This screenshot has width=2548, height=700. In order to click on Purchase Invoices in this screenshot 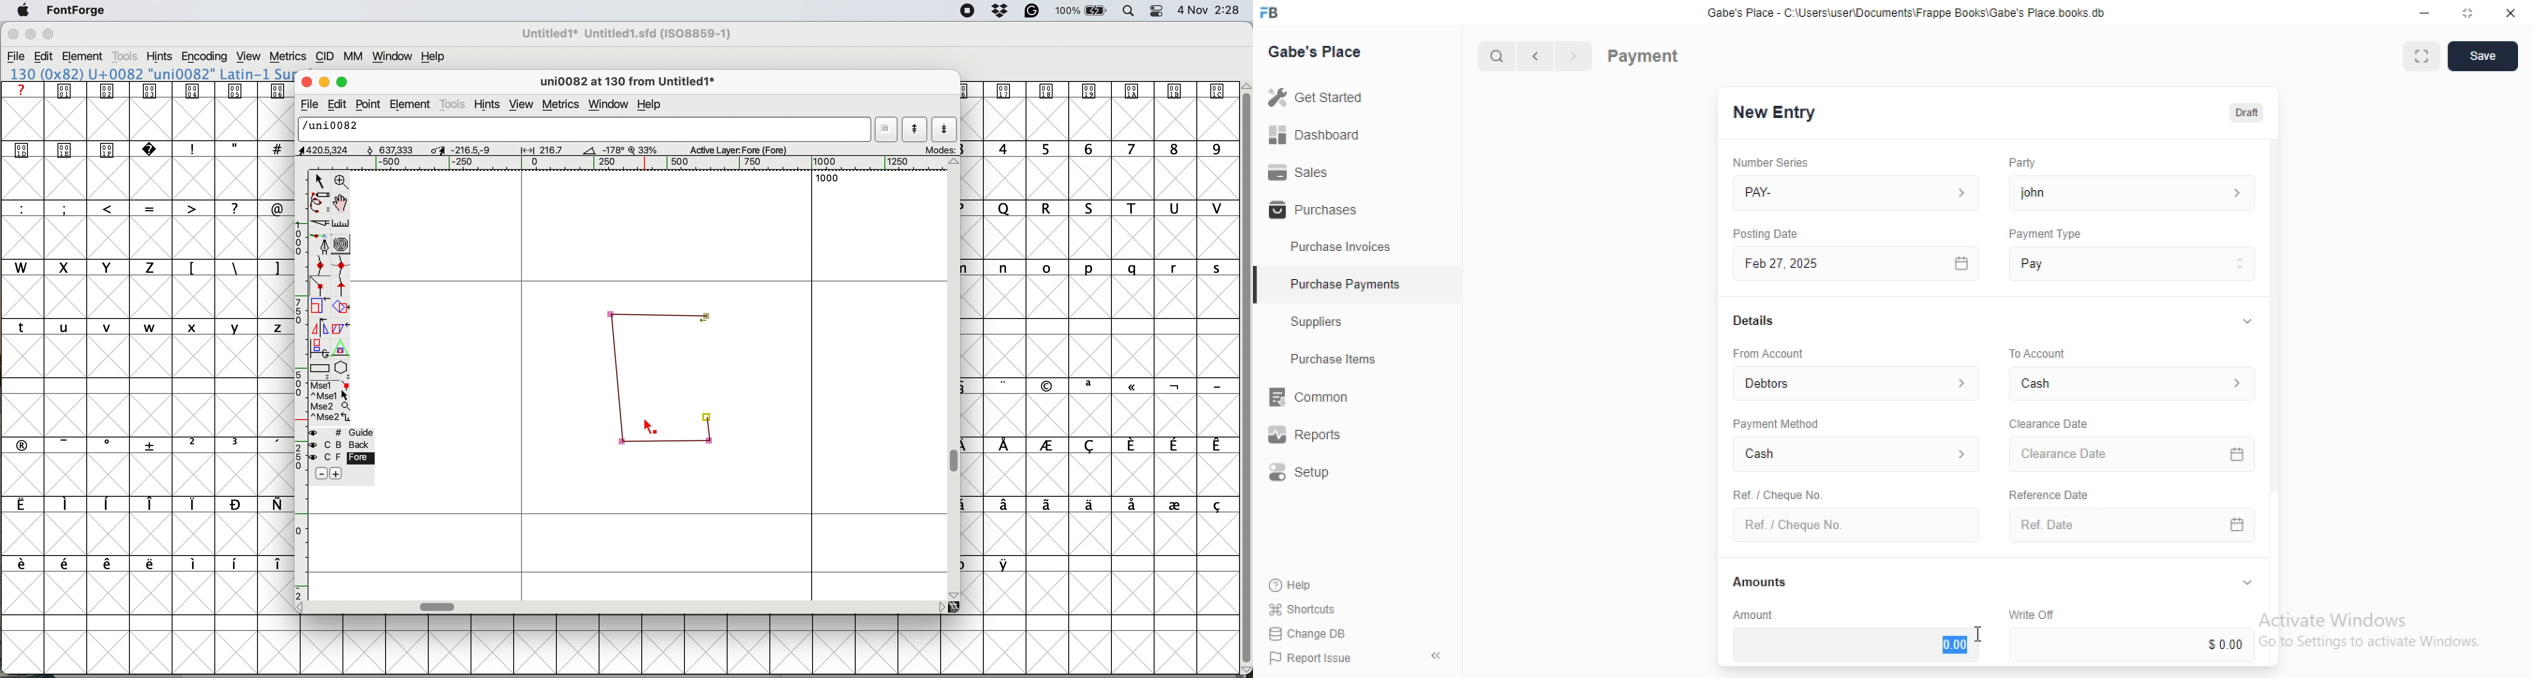, I will do `click(1341, 247)`.